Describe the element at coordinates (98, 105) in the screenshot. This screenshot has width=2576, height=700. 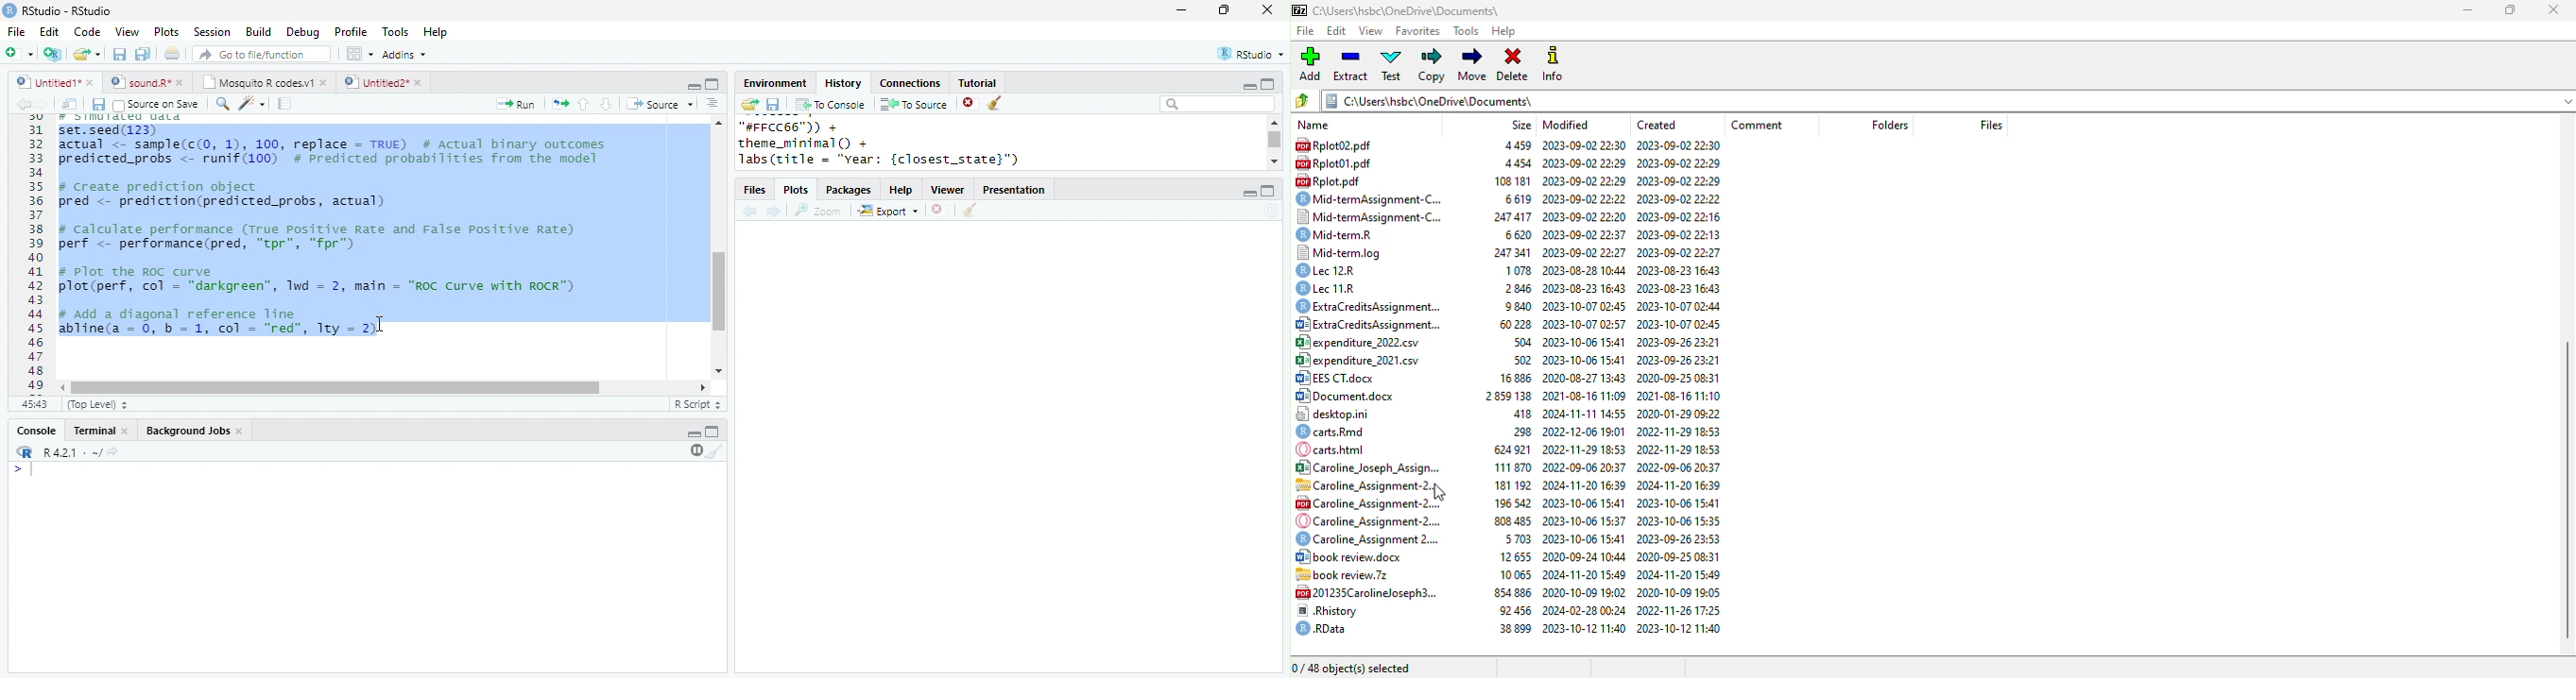
I see `save` at that location.